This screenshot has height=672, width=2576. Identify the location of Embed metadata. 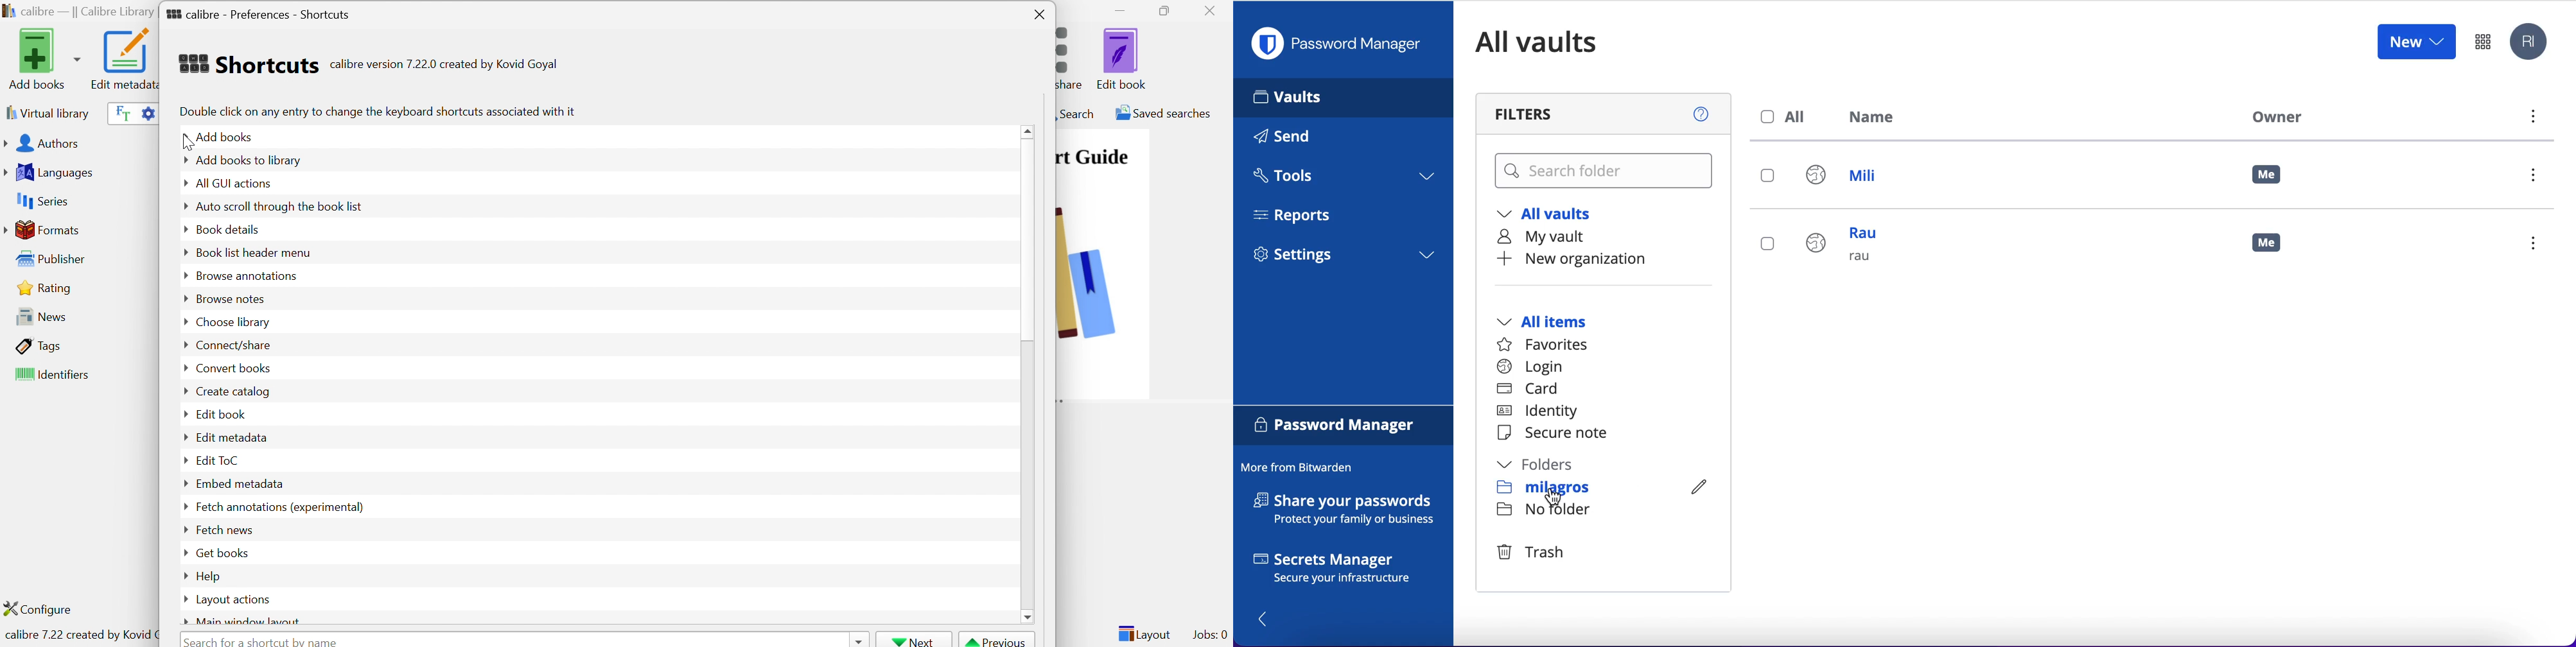
(240, 483).